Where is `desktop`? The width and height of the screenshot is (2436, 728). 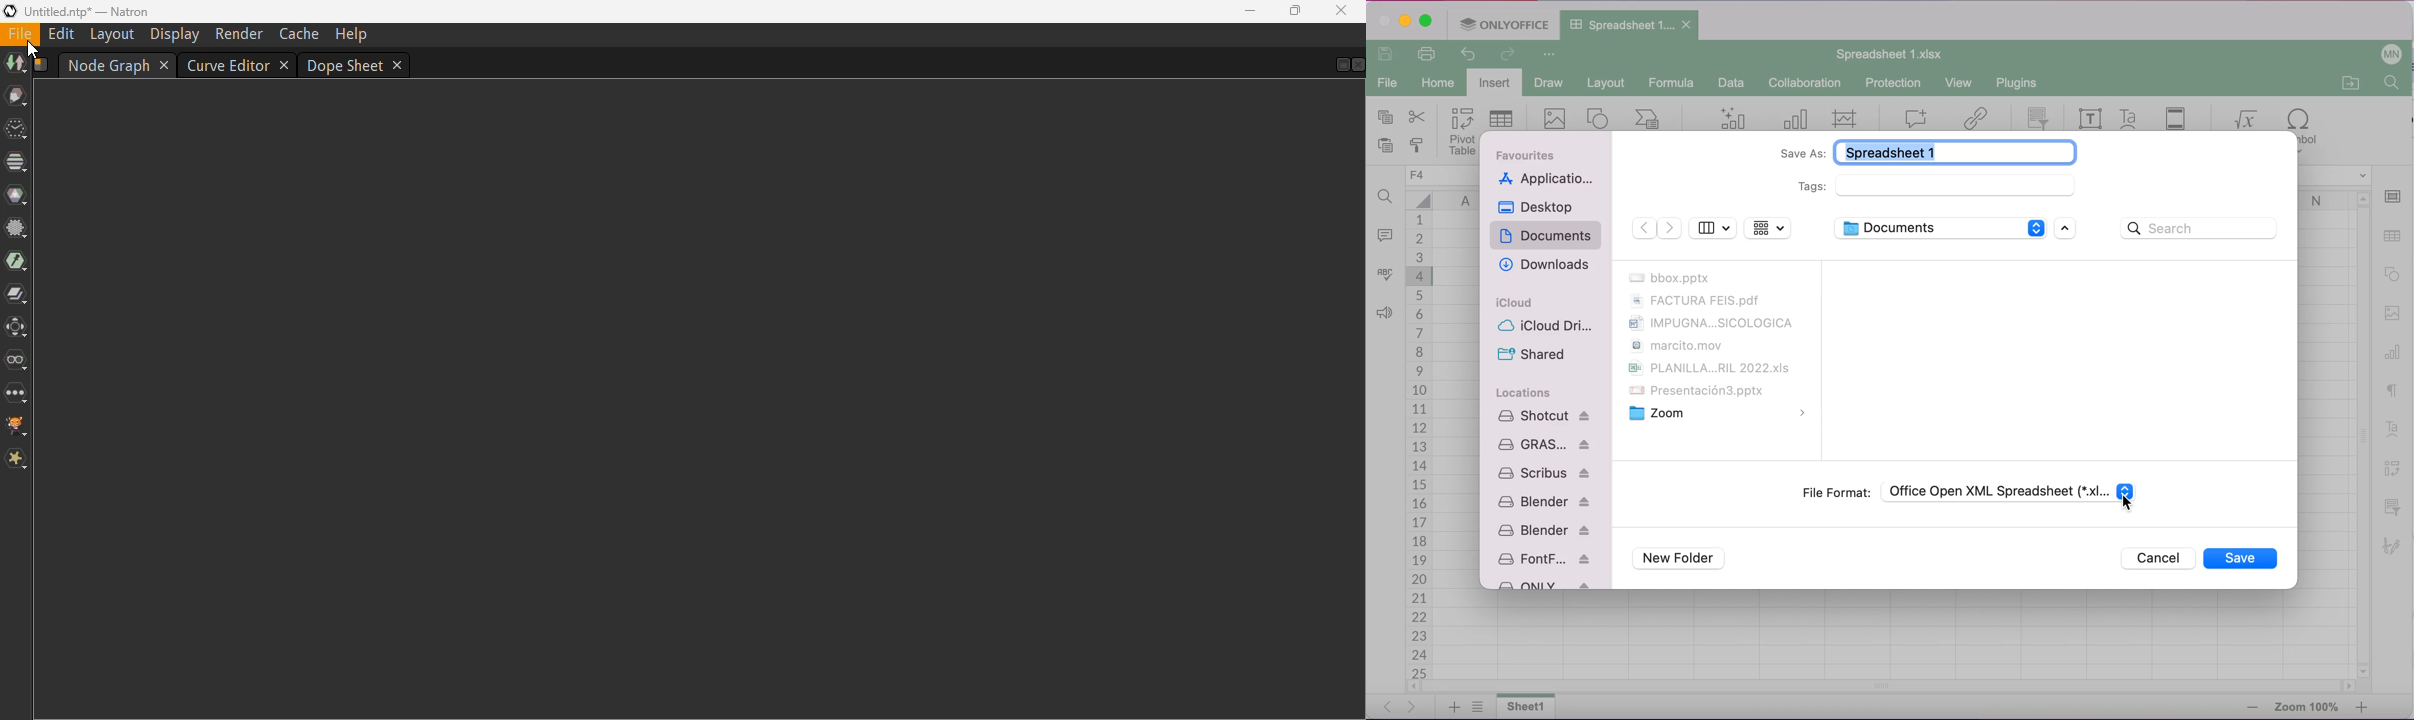 desktop is located at coordinates (1541, 207).